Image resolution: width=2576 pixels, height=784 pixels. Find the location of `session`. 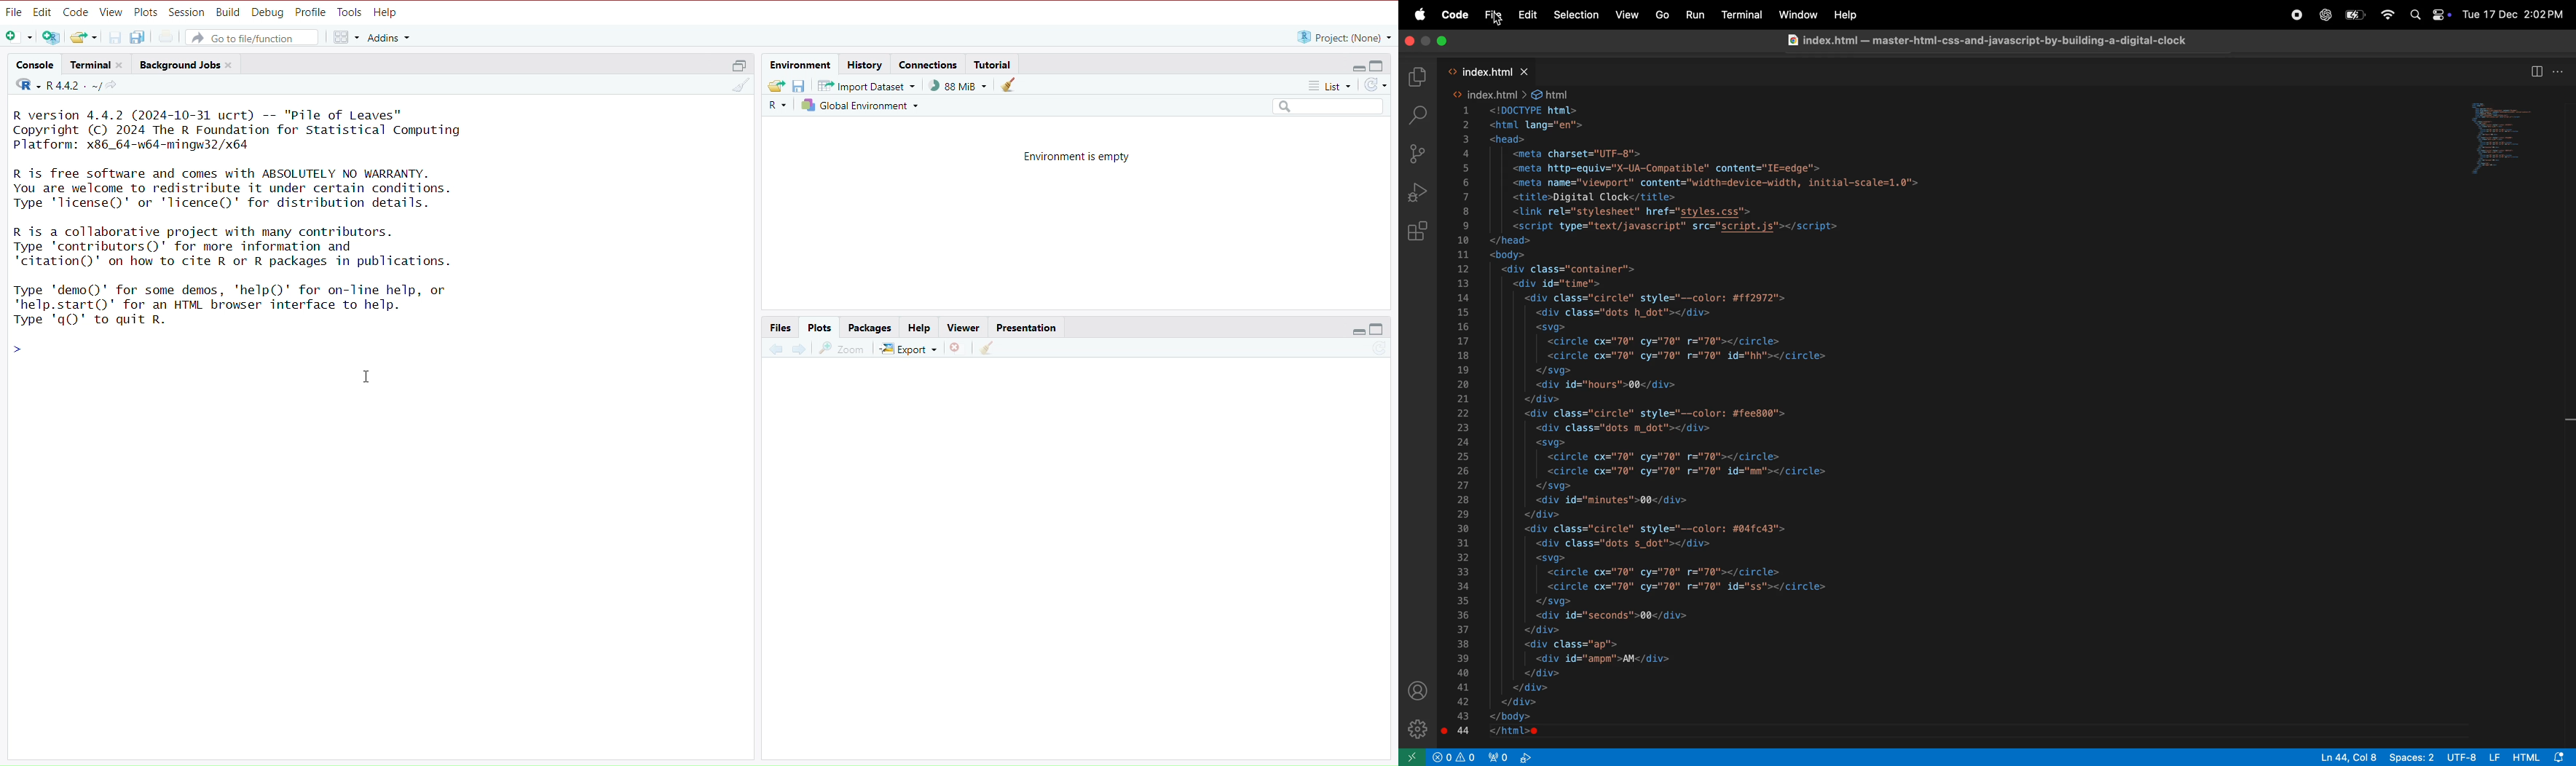

session is located at coordinates (187, 13).